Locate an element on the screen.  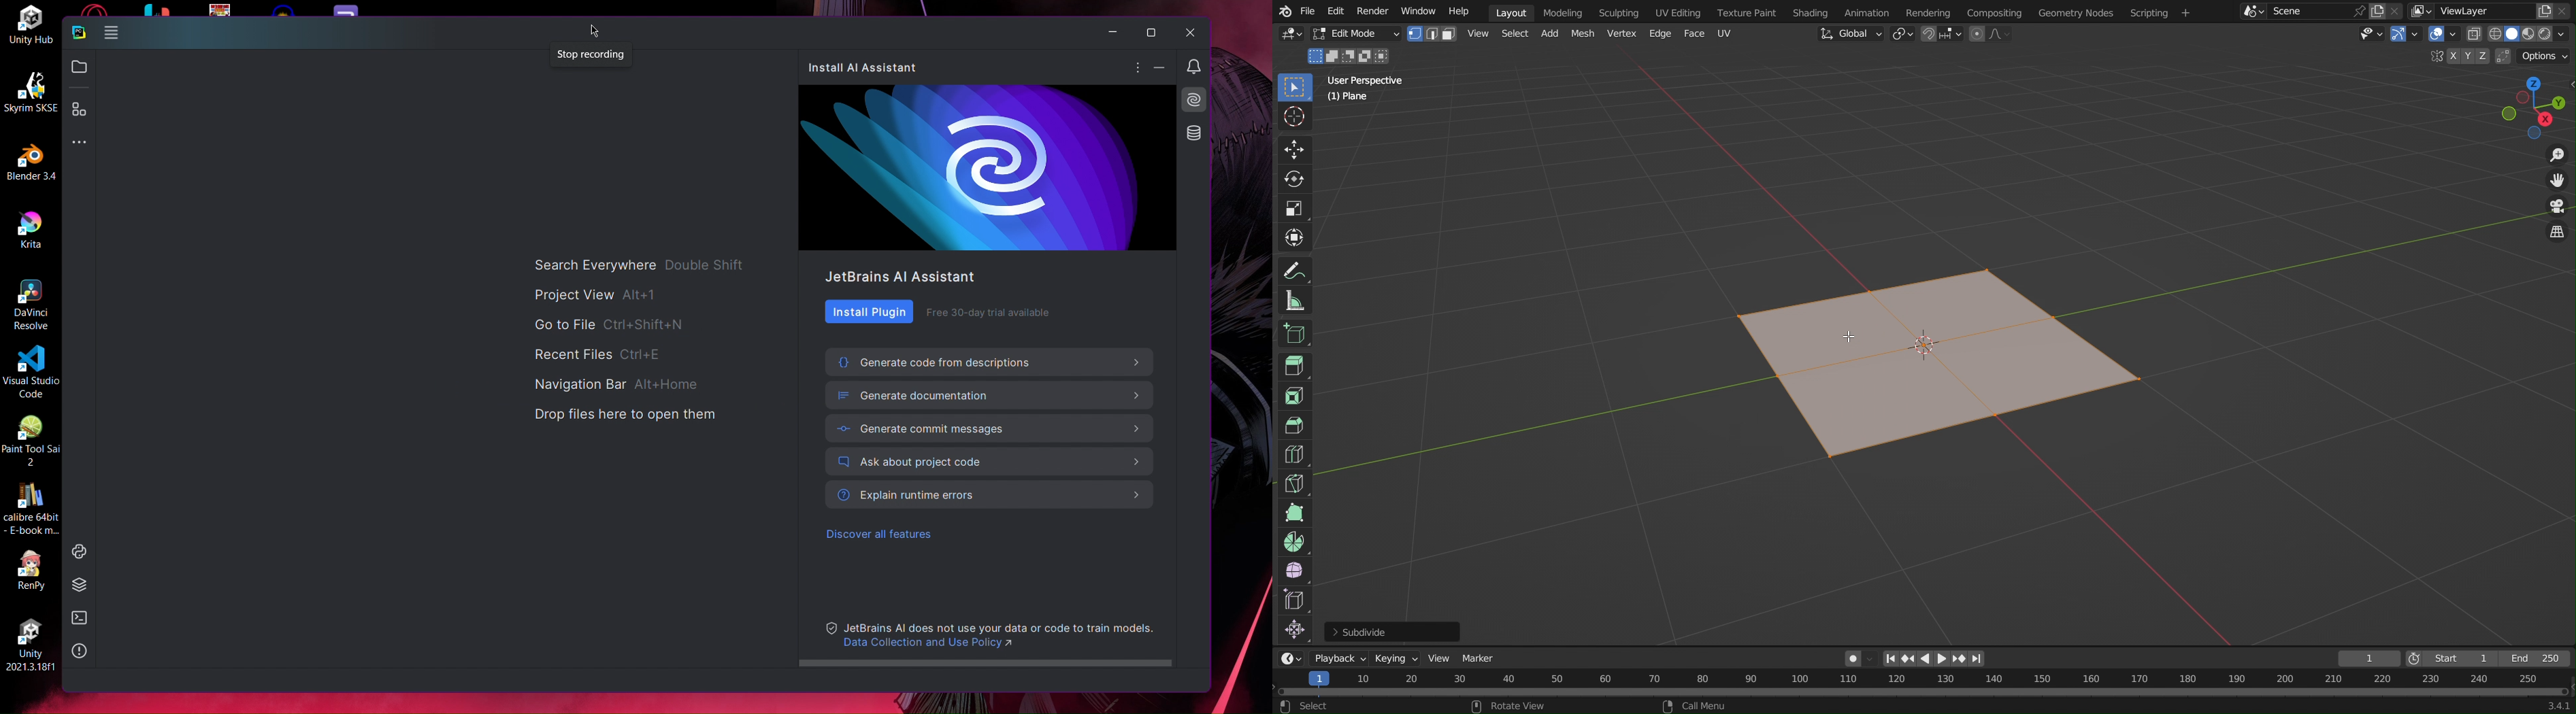
Skyrim SKSE is located at coordinates (29, 91).